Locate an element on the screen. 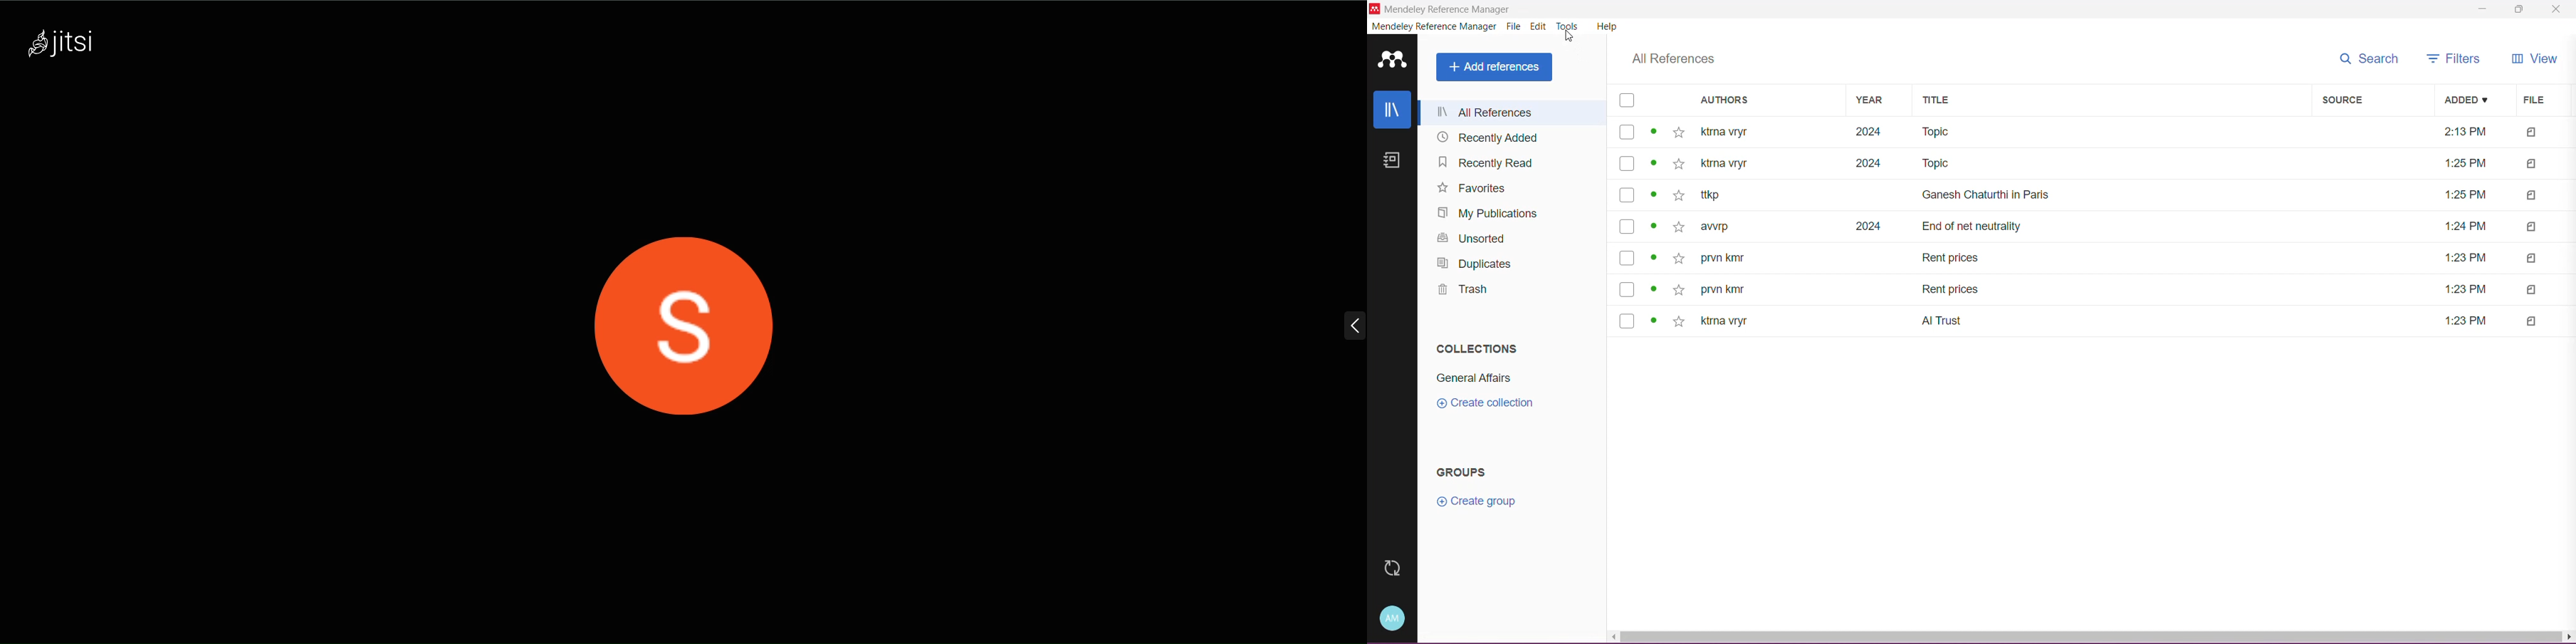  checkbox is located at coordinates (1627, 164).